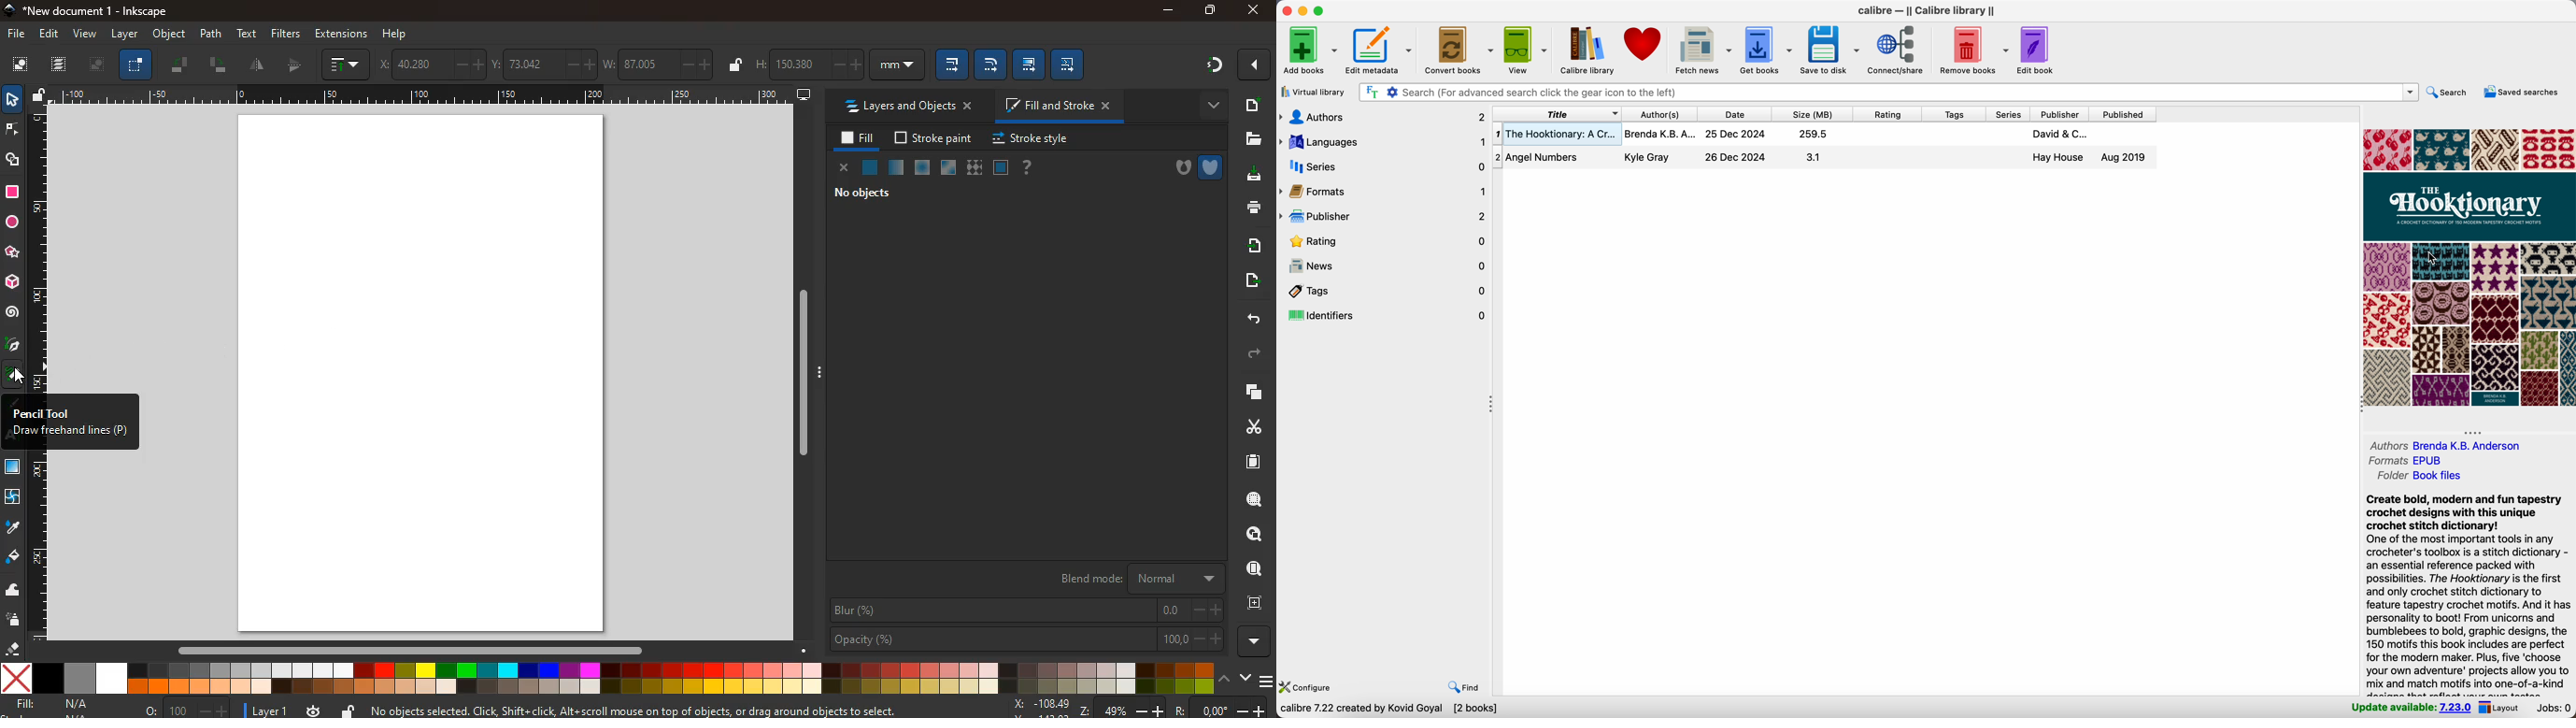  I want to click on publisher, so click(1384, 219).